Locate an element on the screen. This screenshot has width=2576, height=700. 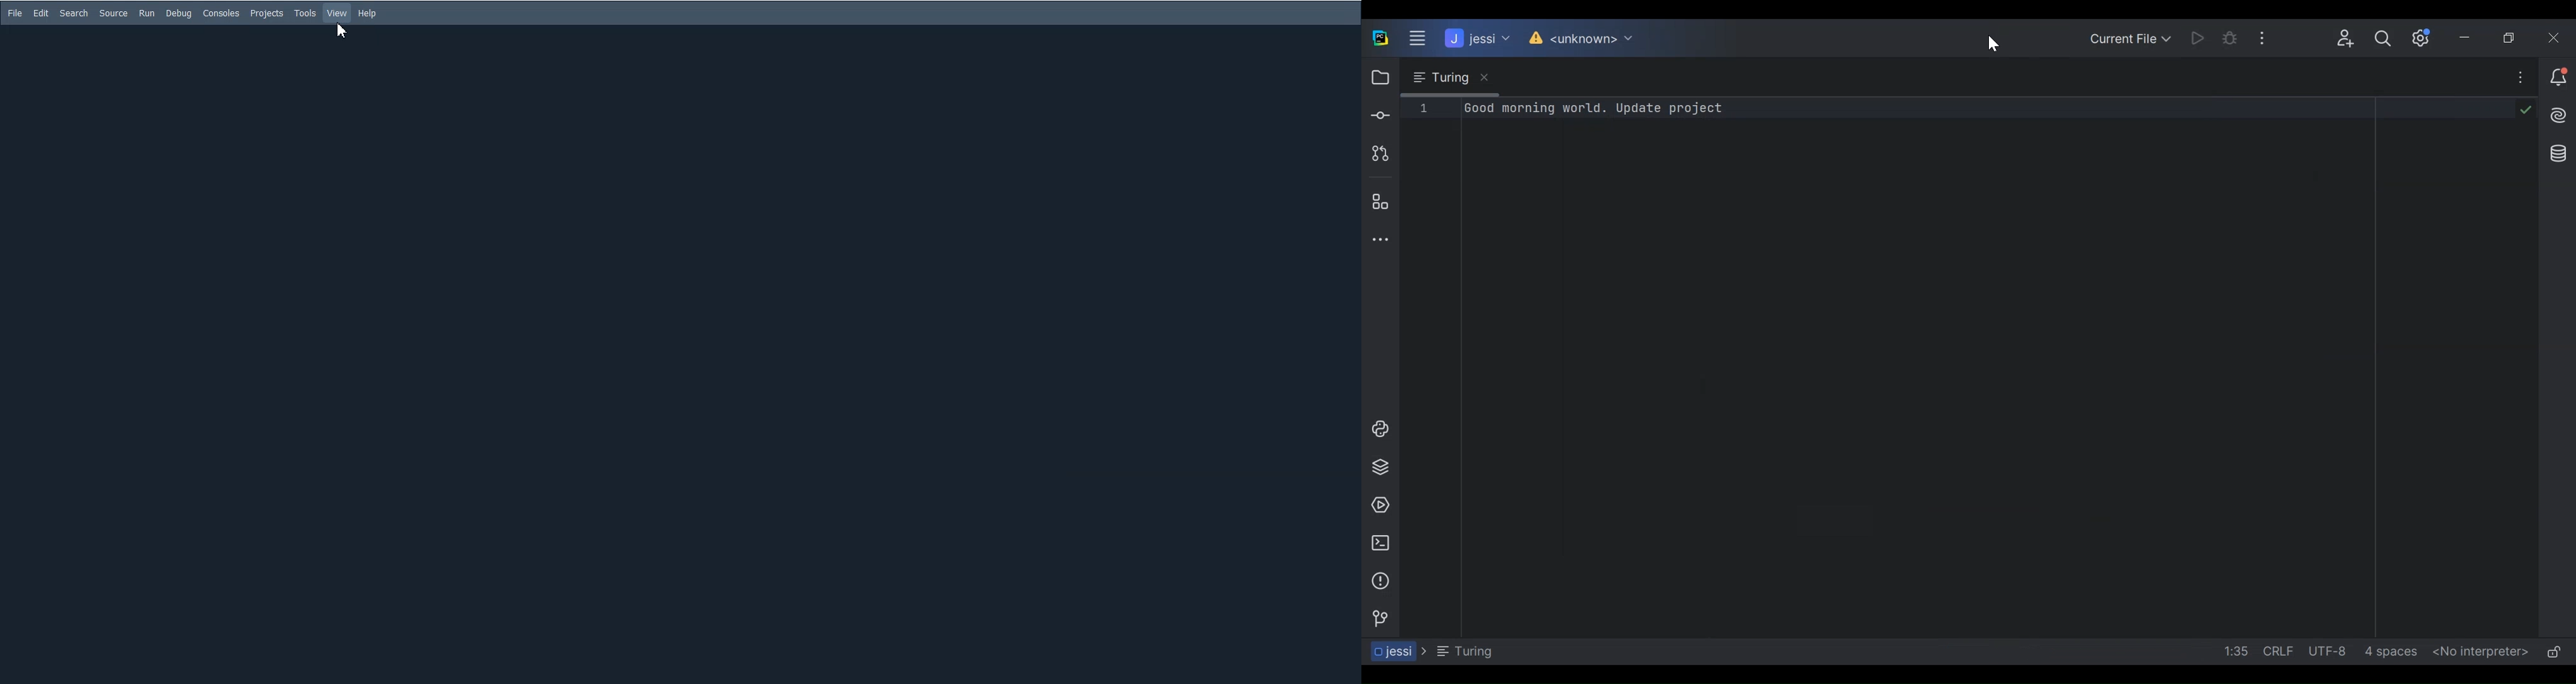
Terminal  is located at coordinates (1380, 543).